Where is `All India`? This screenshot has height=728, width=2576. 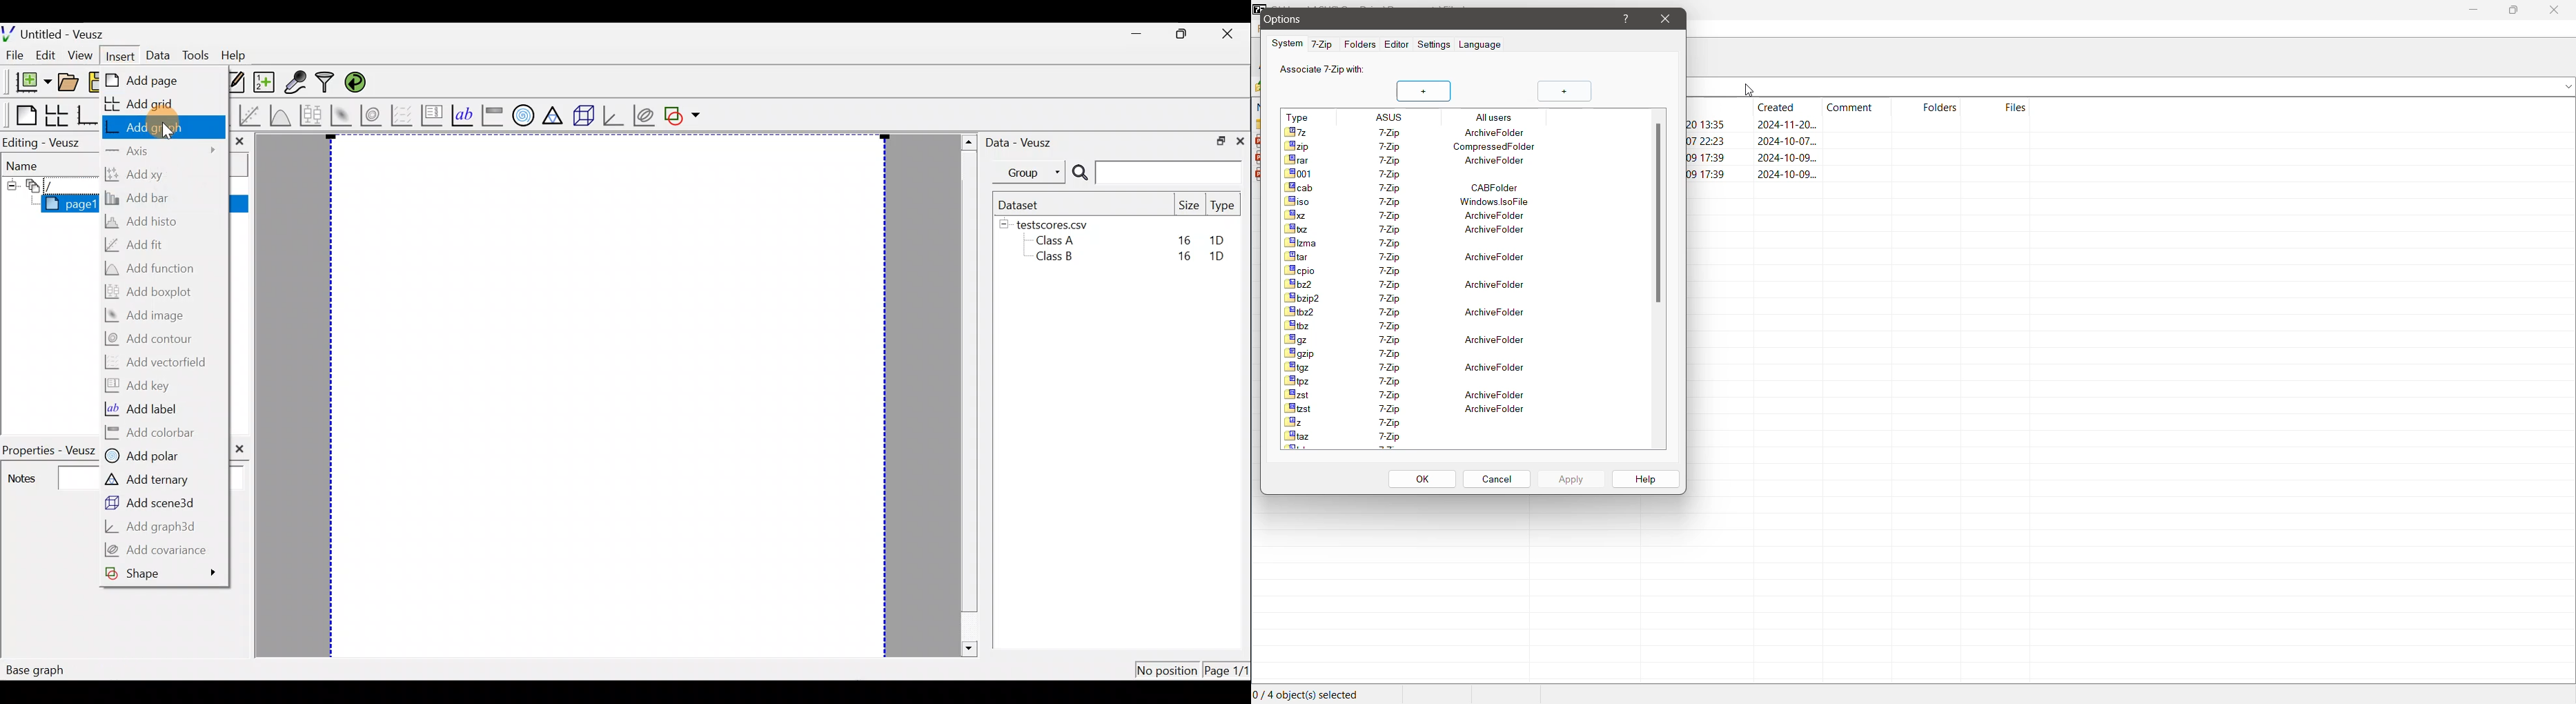 All India is located at coordinates (1461, 116).